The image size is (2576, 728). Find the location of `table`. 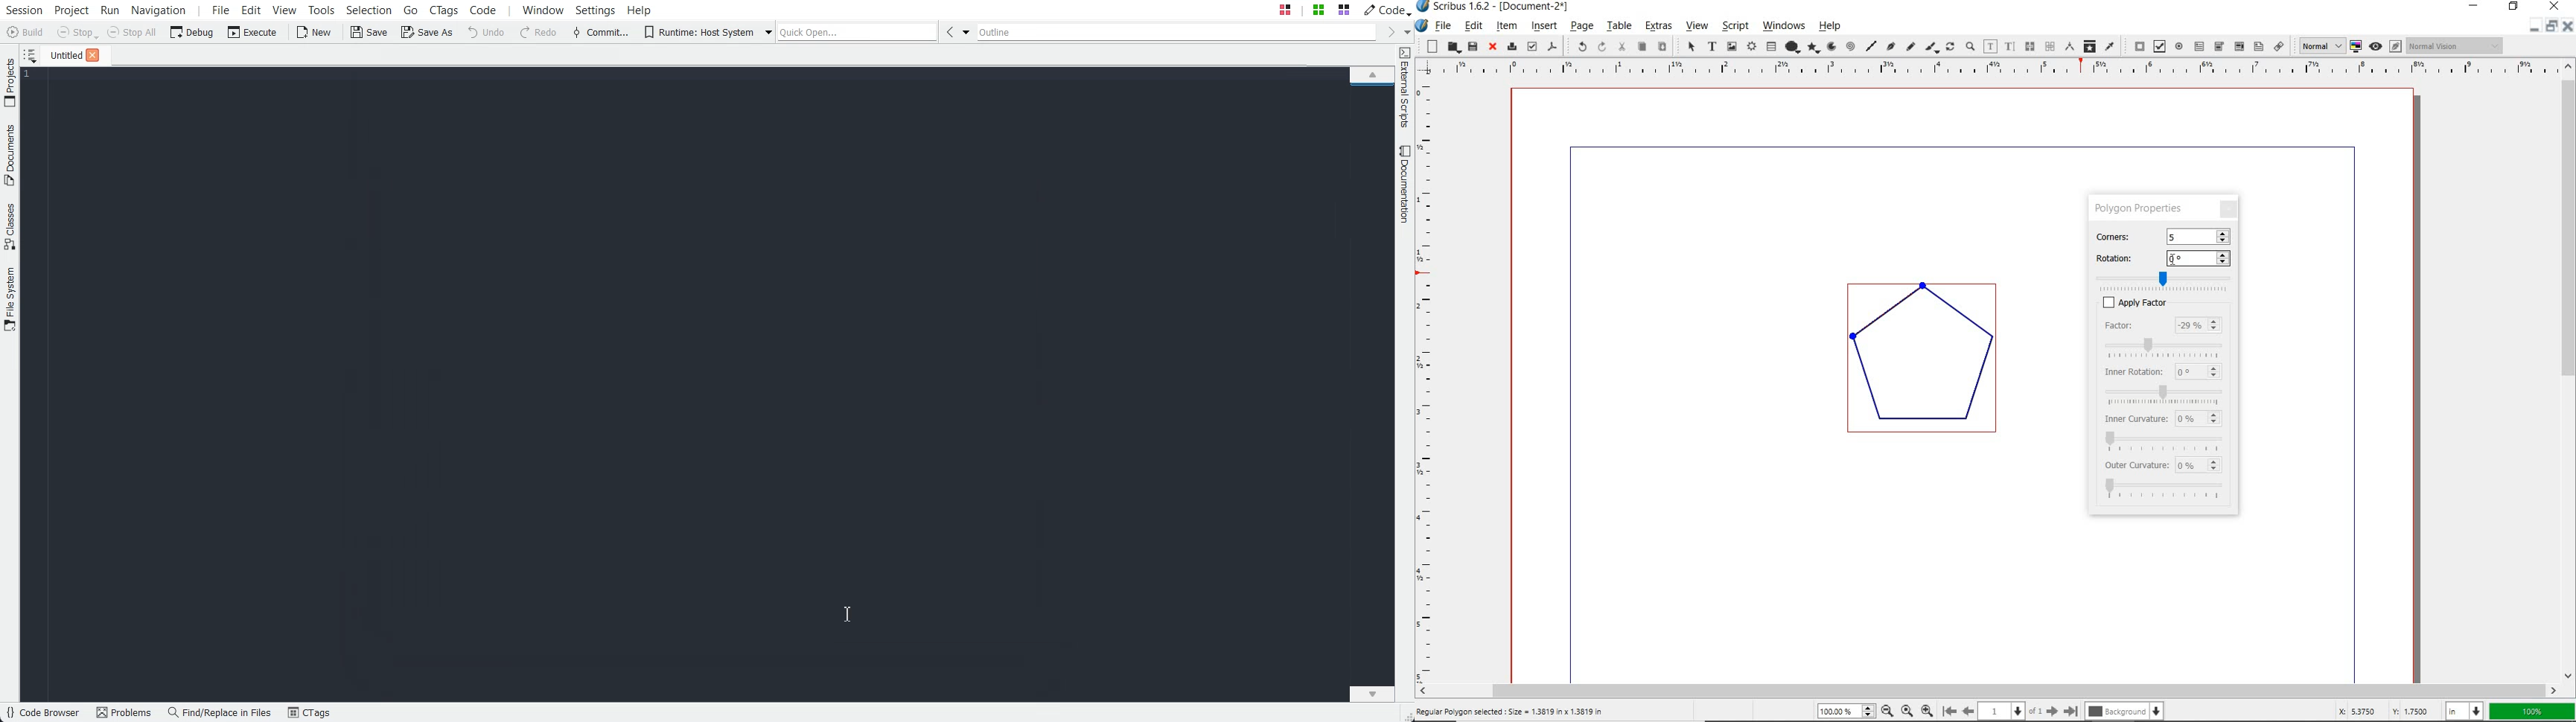

table is located at coordinates (1619, 26).